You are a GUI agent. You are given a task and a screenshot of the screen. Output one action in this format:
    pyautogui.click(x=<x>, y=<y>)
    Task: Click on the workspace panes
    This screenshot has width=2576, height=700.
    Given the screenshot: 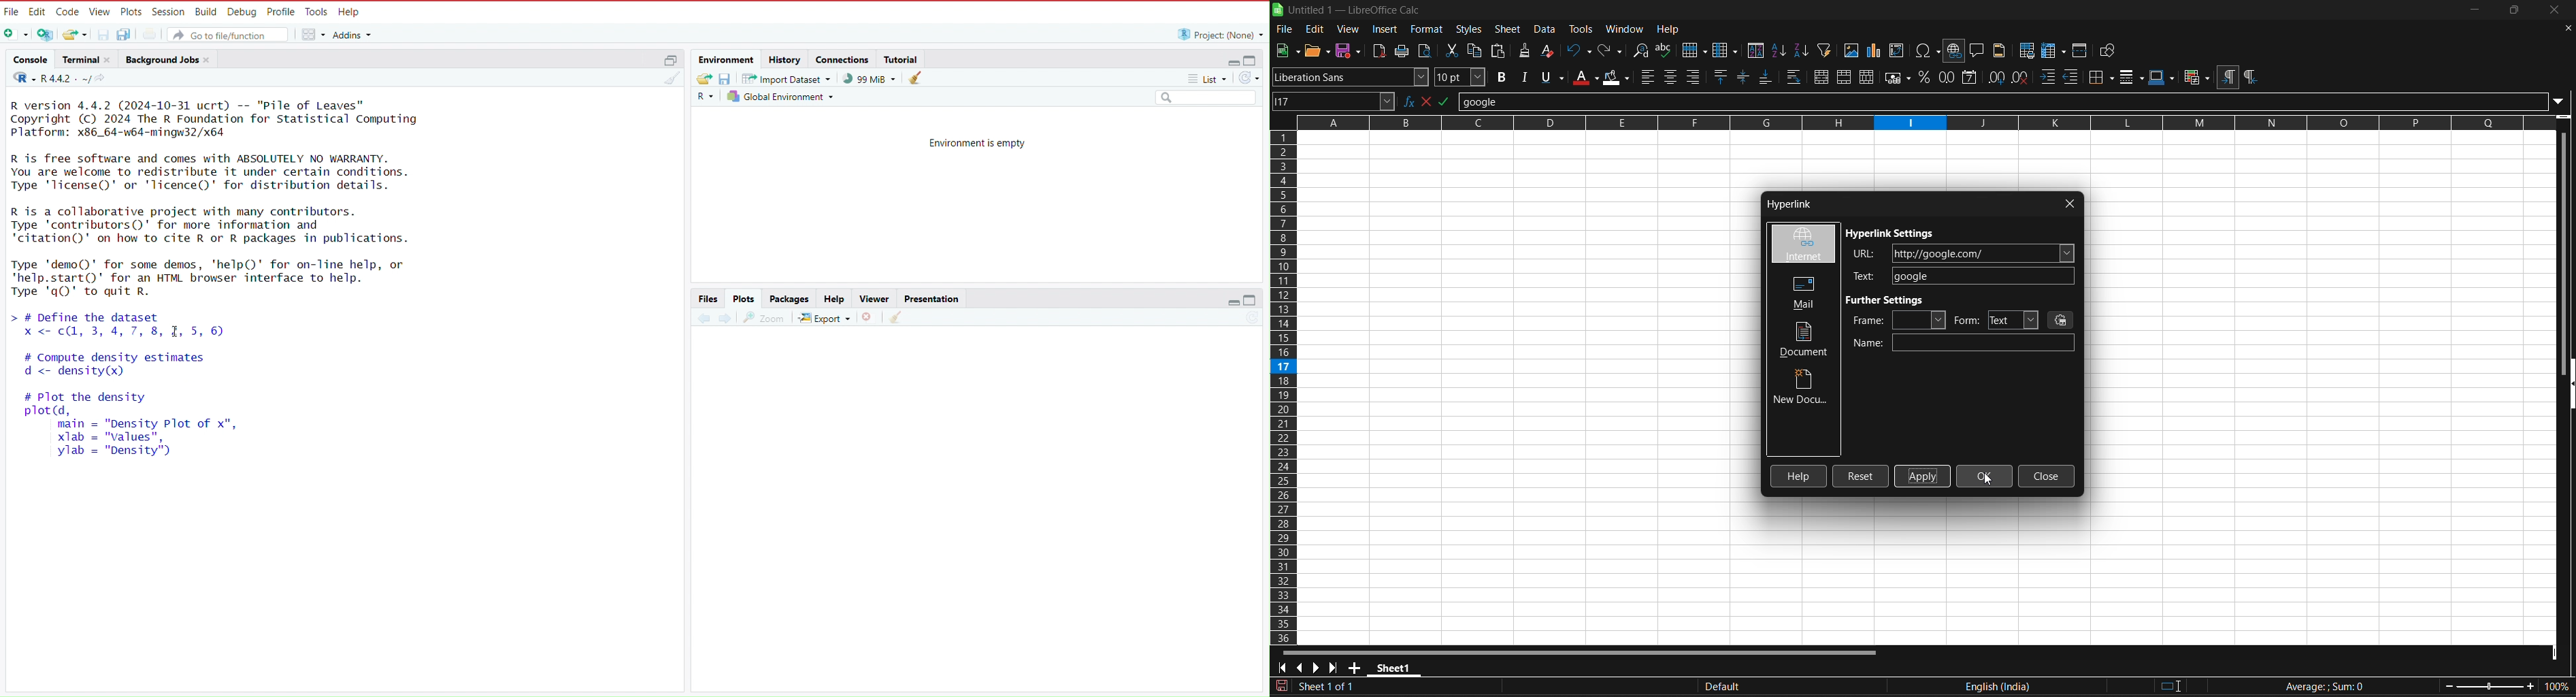 What is the action you would take?
    pyautogui.click(x=314, y=35)
    